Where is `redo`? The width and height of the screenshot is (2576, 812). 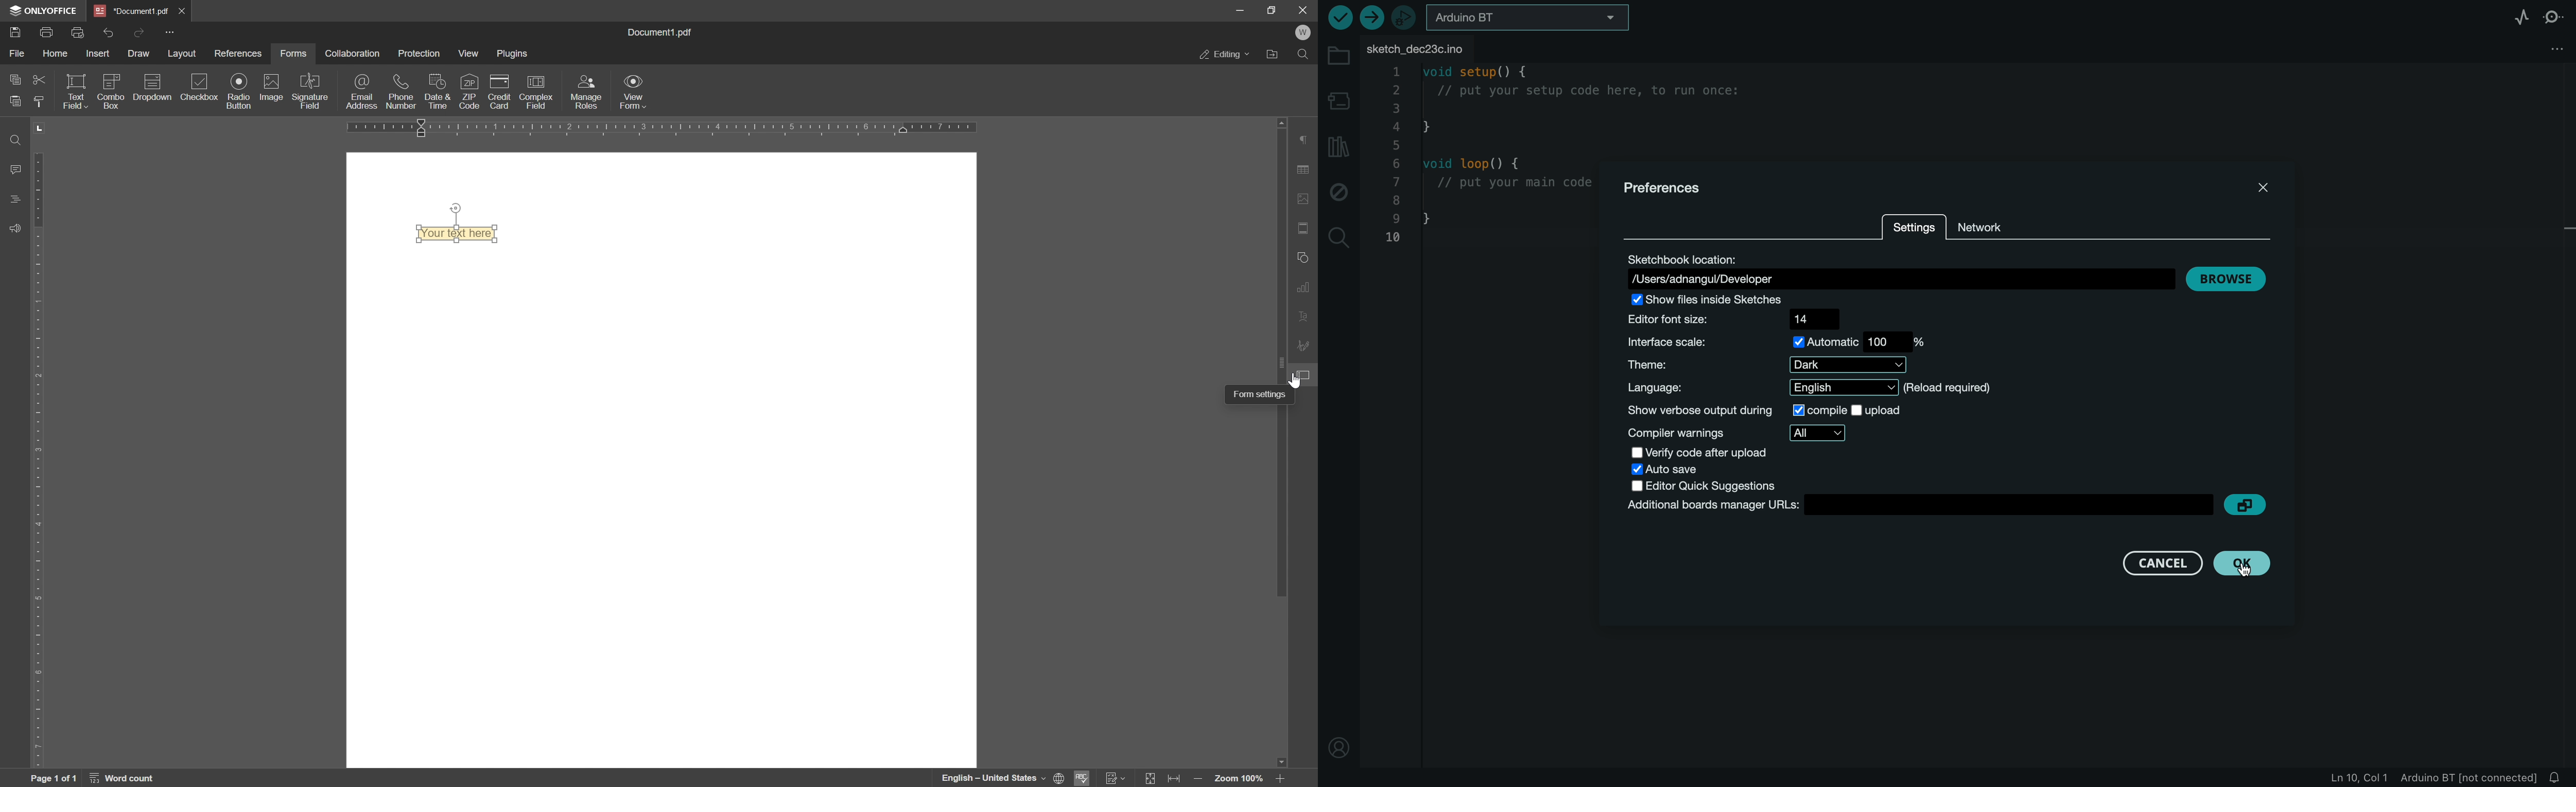 redo is located at coordinates (140, 31).